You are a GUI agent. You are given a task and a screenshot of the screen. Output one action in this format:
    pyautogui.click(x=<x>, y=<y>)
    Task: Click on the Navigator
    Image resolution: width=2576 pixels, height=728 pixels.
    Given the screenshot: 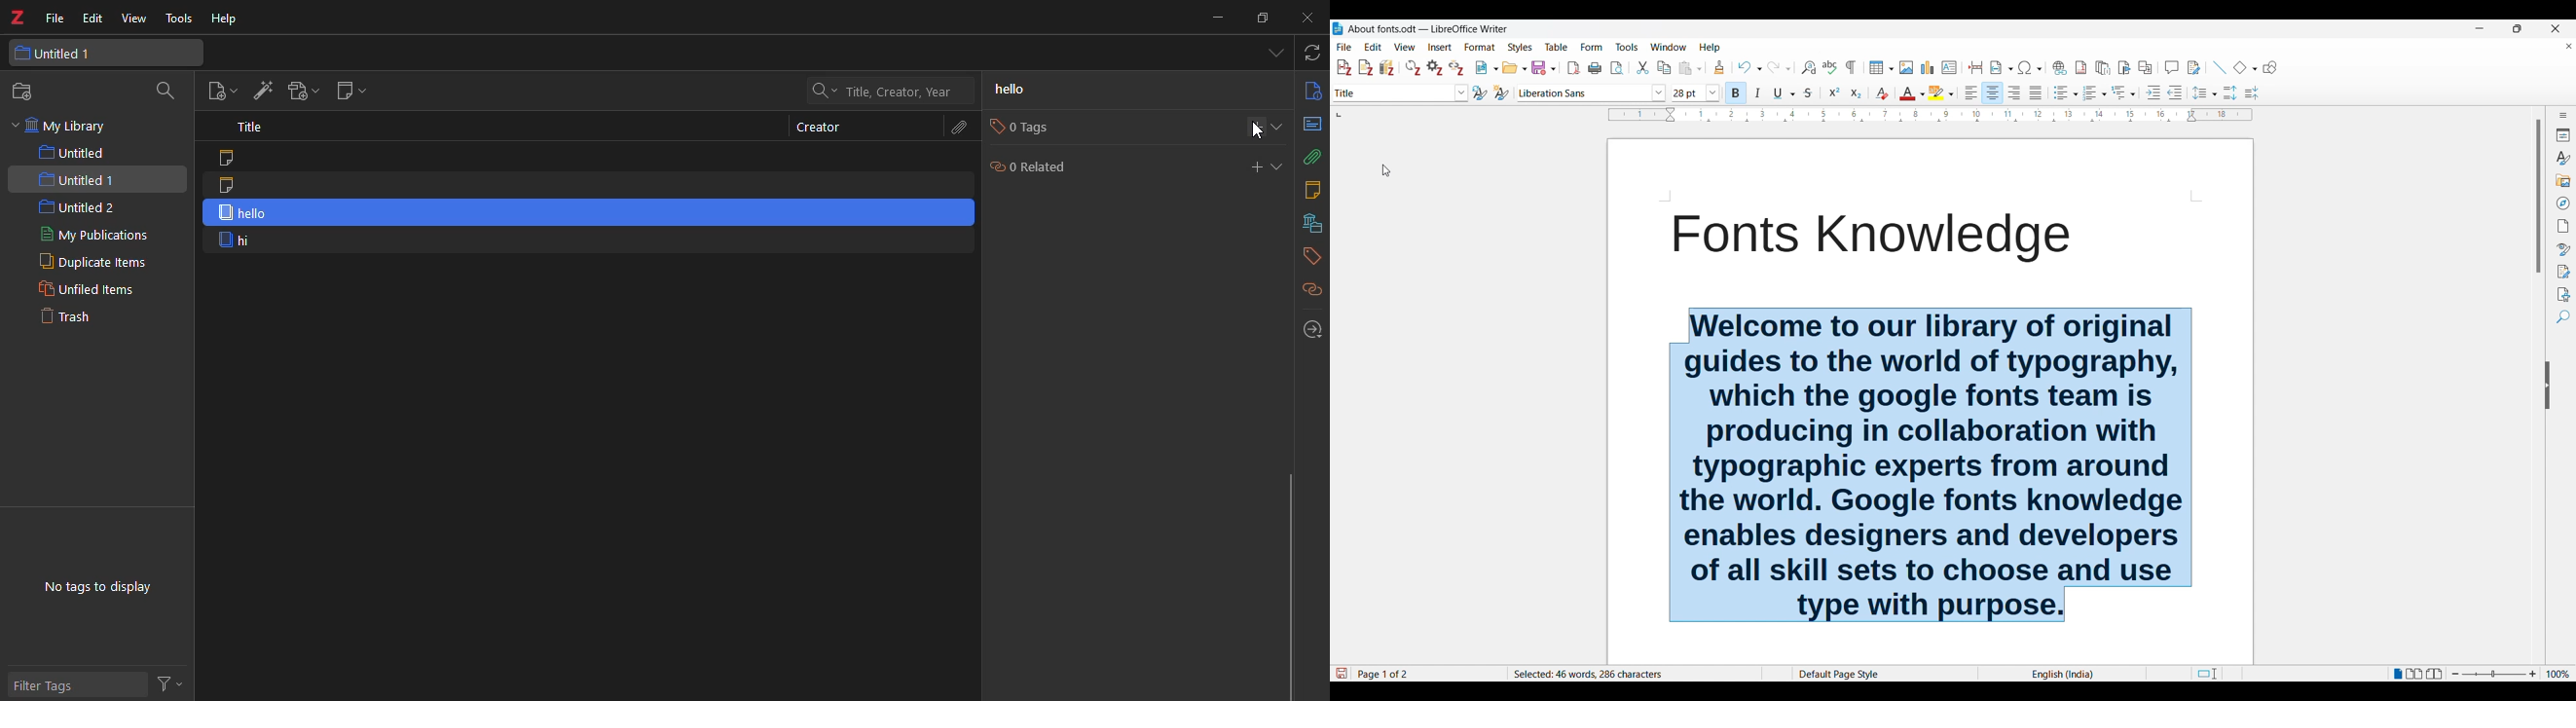 What is the action you would take?
    pyautogui.click(x=2564, y=203)
    